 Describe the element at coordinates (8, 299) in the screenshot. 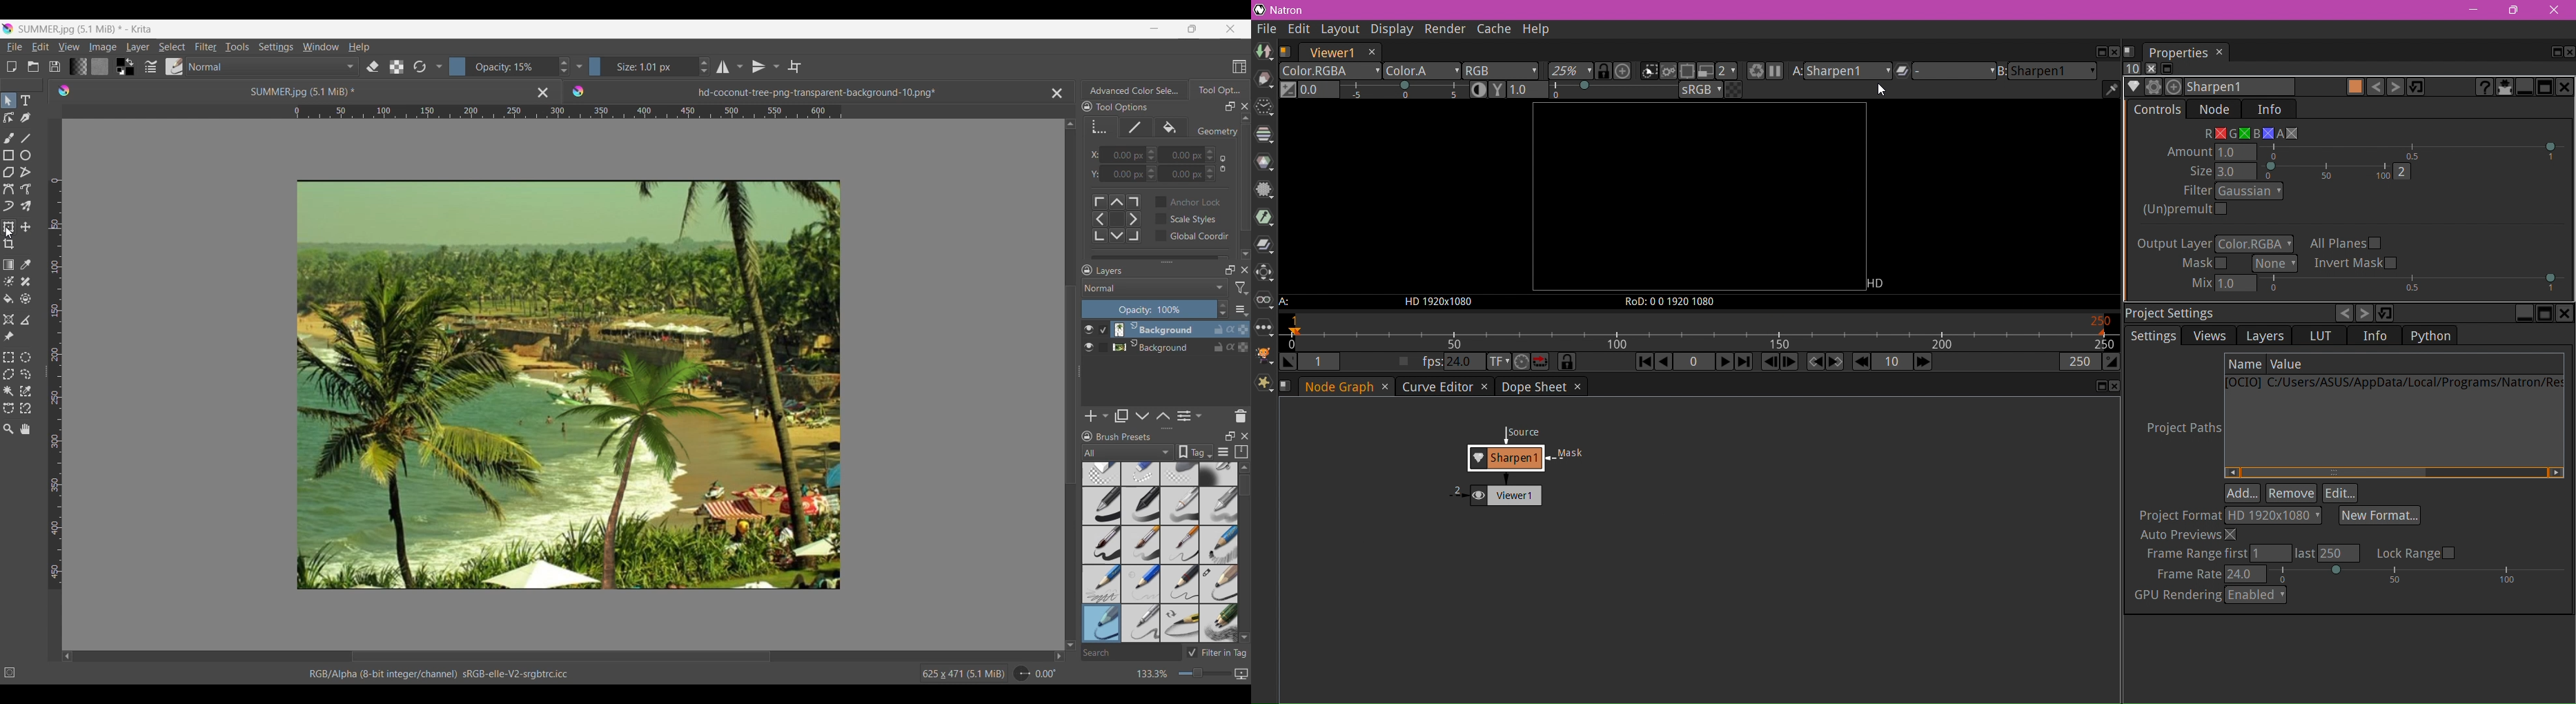

I see `Fill` at that location.